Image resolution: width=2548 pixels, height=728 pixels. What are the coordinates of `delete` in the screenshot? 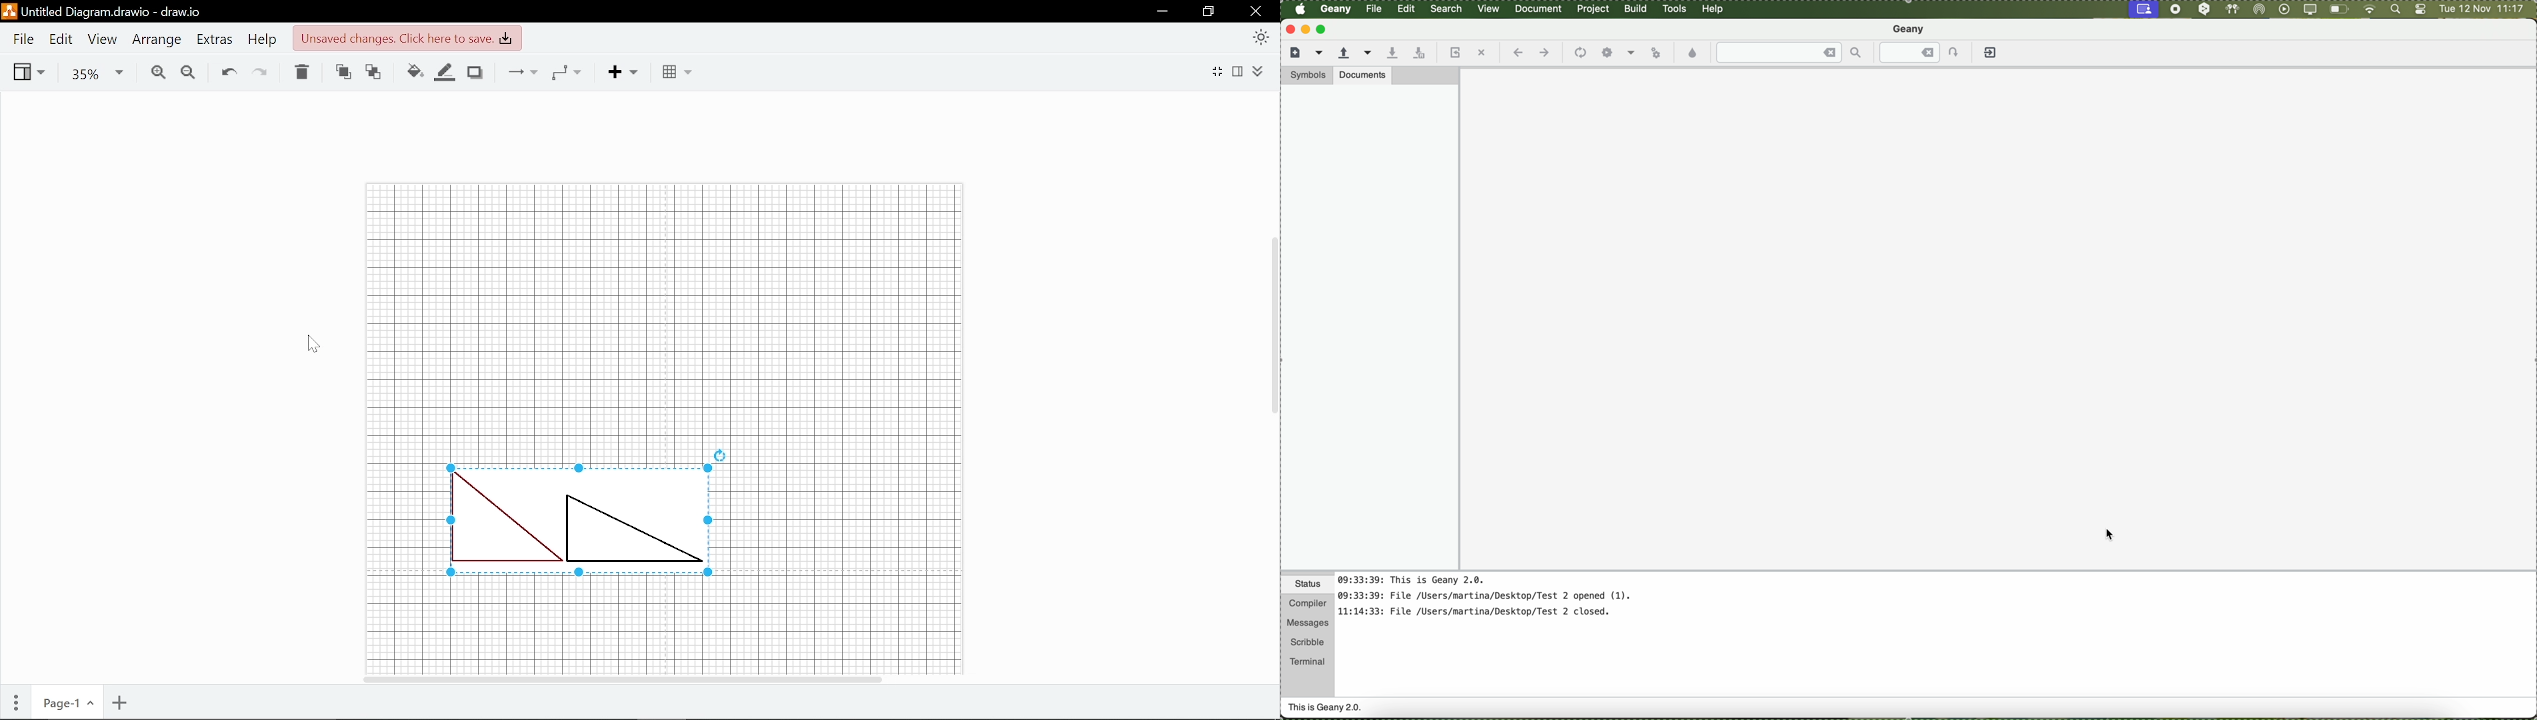 It's located at (300, 72).